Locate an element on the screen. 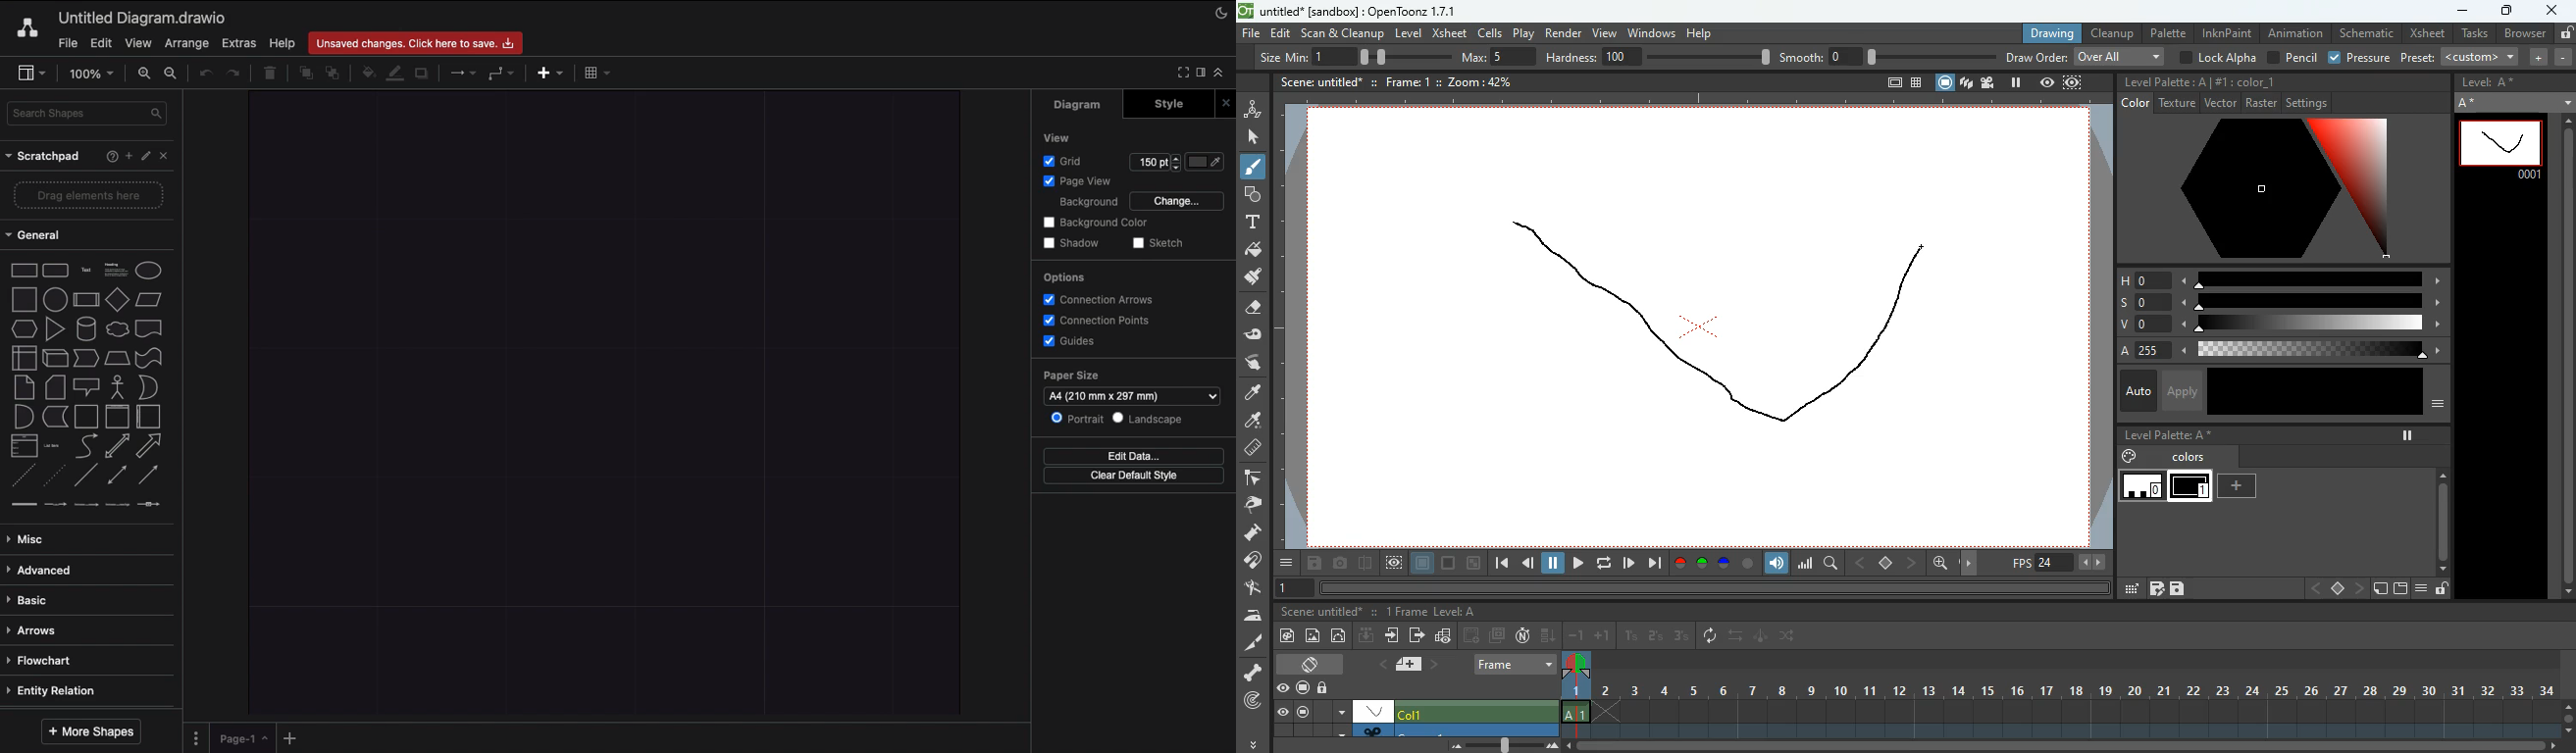 The width and height of the screenshot is (2576, 756). edge is located at coordinates (1252, 478).